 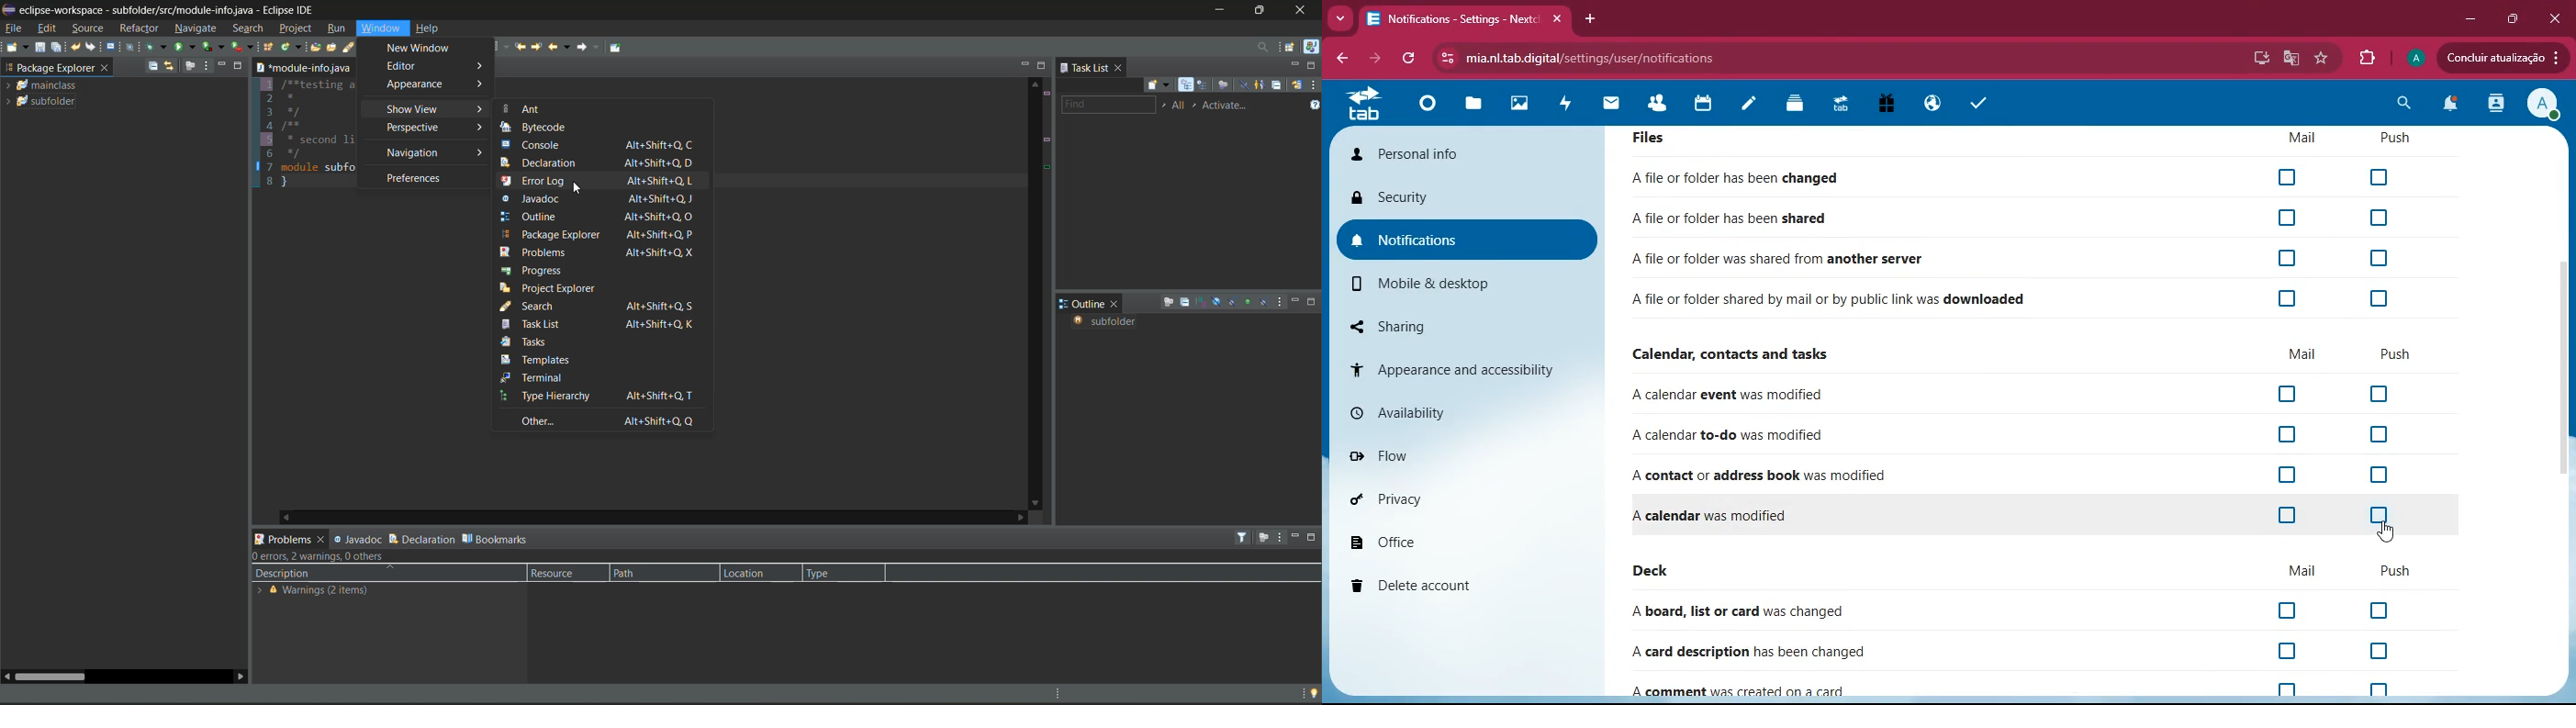 What do you see at coordinates (2283, 434) in the screenshot?
I see `off` at bounding box center [2283, 434].